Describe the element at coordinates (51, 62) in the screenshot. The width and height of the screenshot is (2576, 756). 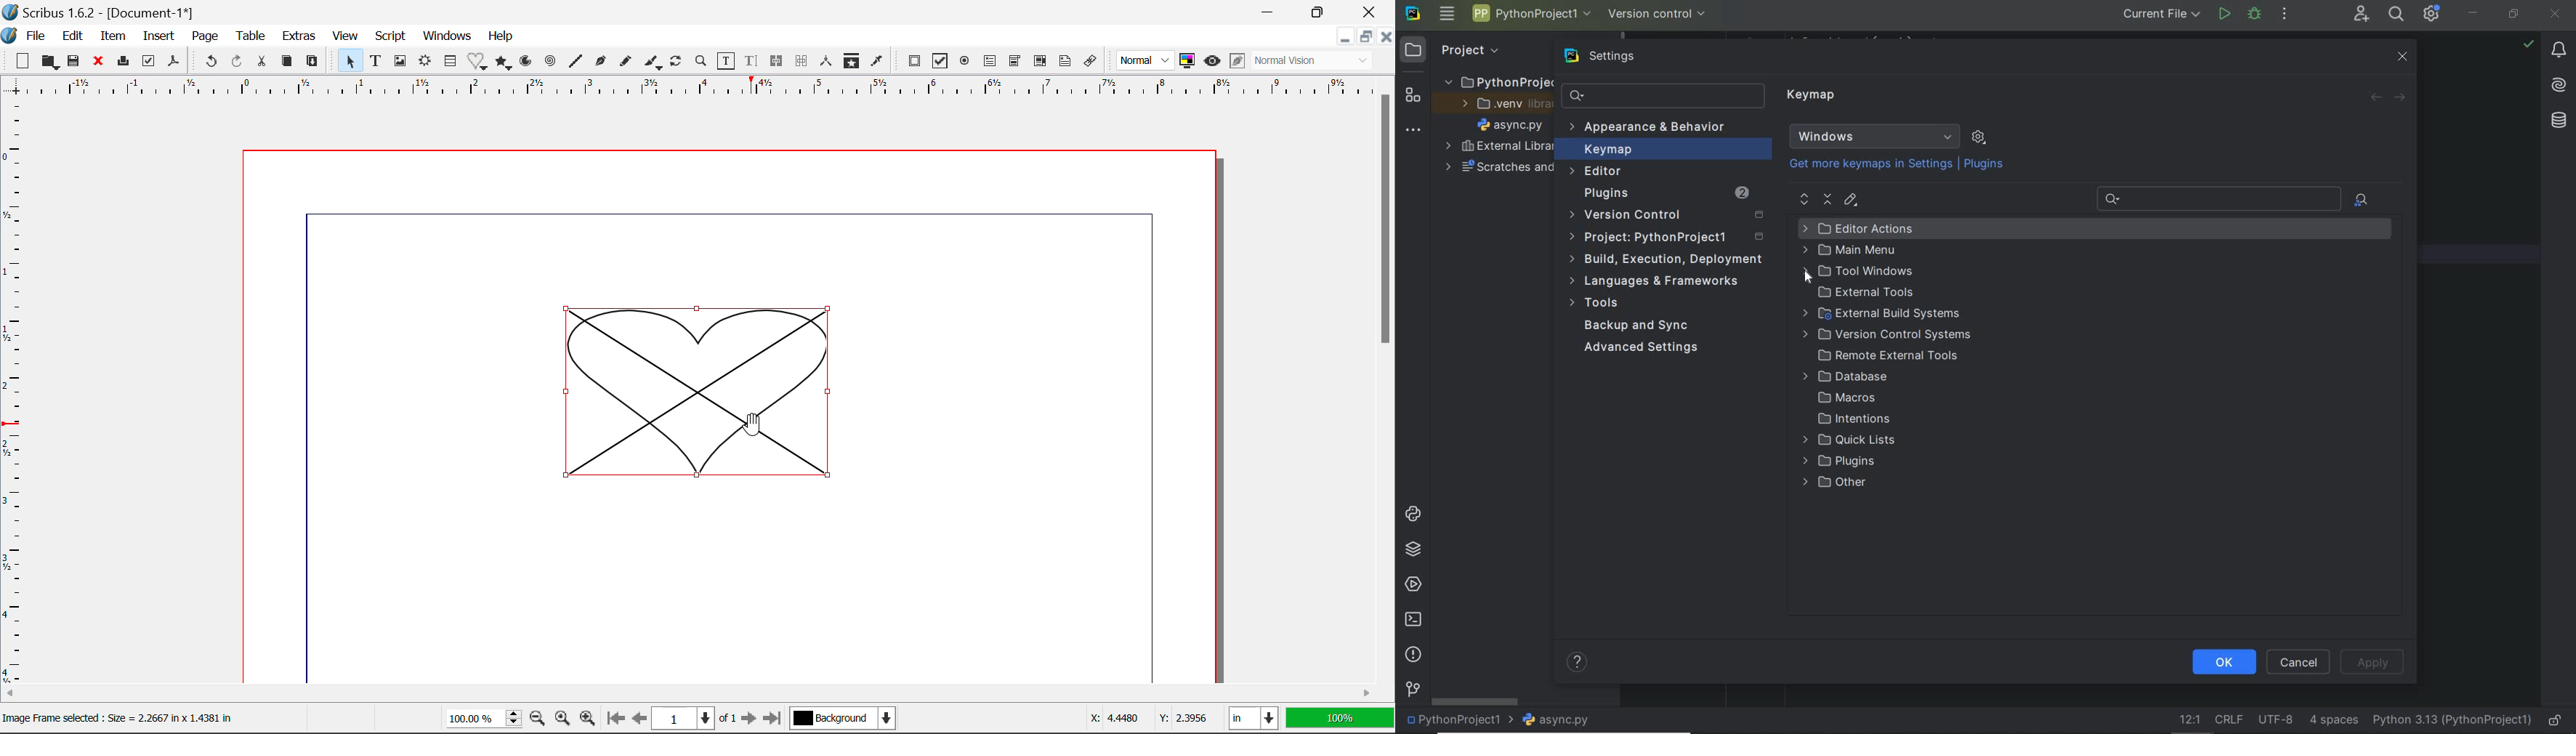
I see `Open` at that location.